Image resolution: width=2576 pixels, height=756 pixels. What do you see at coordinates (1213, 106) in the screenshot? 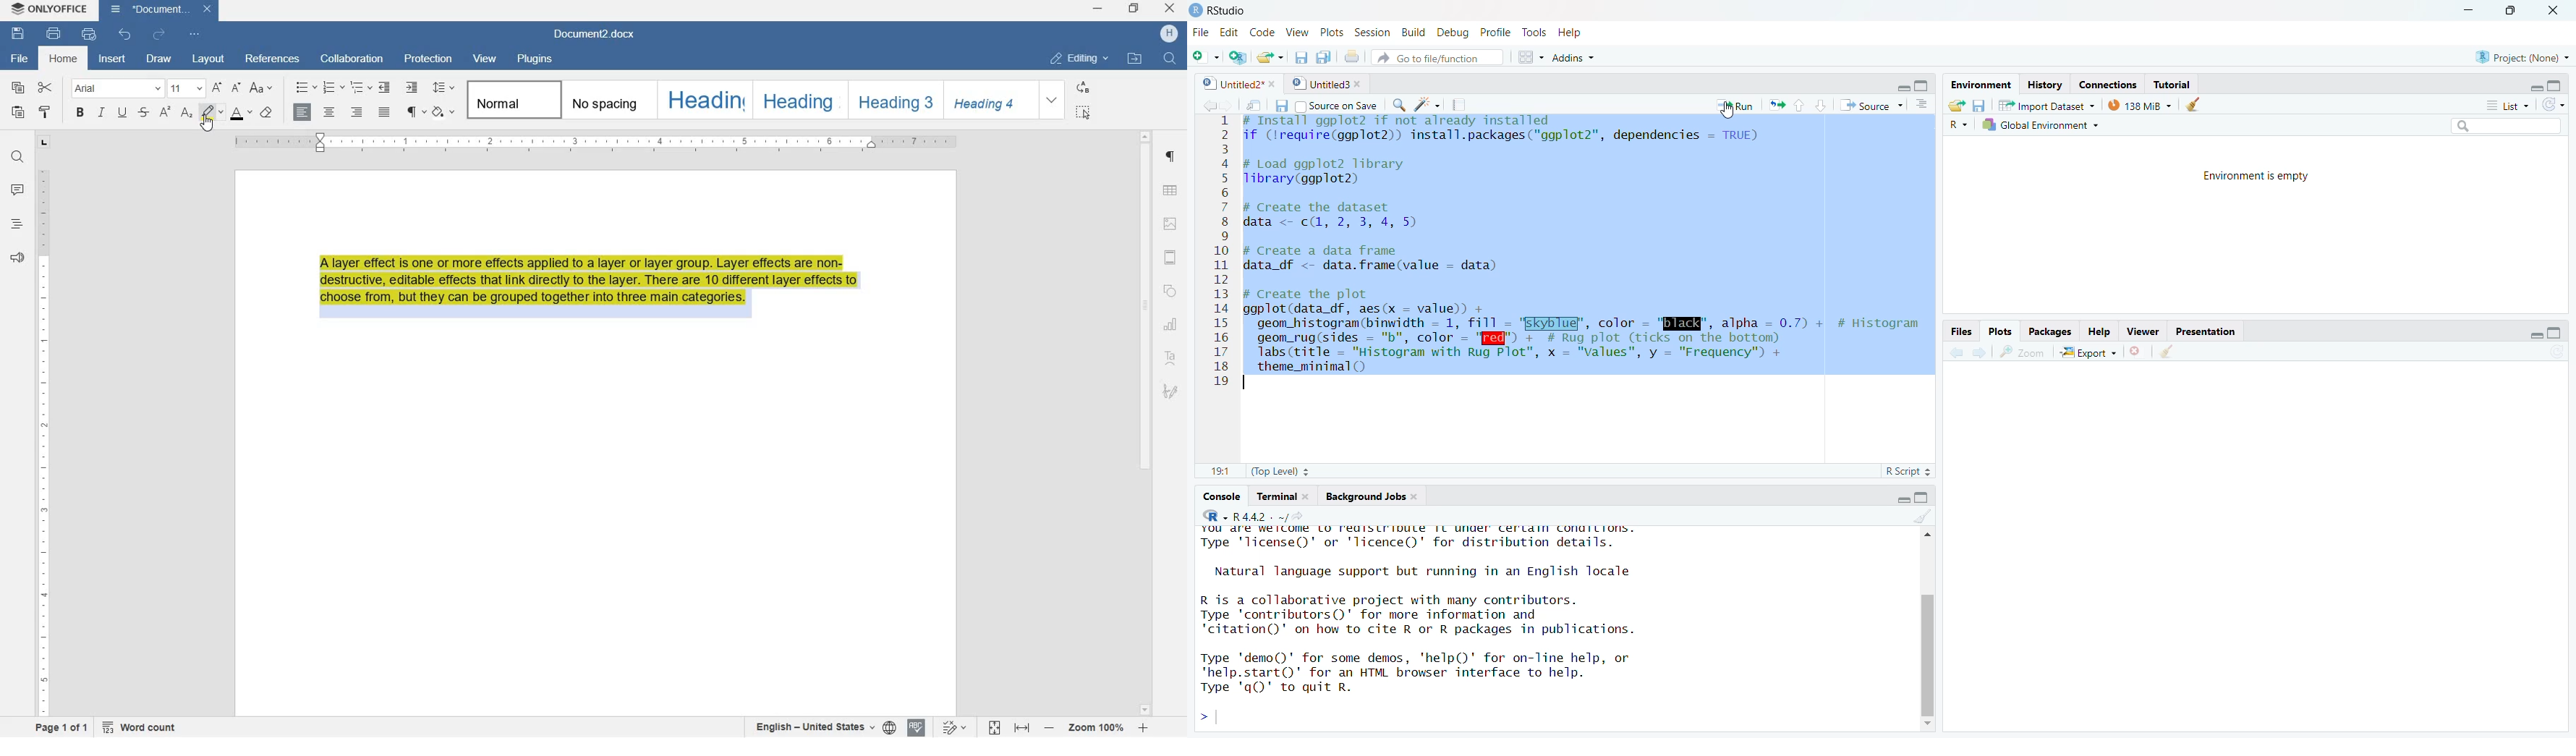
I see `forward/backward` at bounding box center [1213, 106].